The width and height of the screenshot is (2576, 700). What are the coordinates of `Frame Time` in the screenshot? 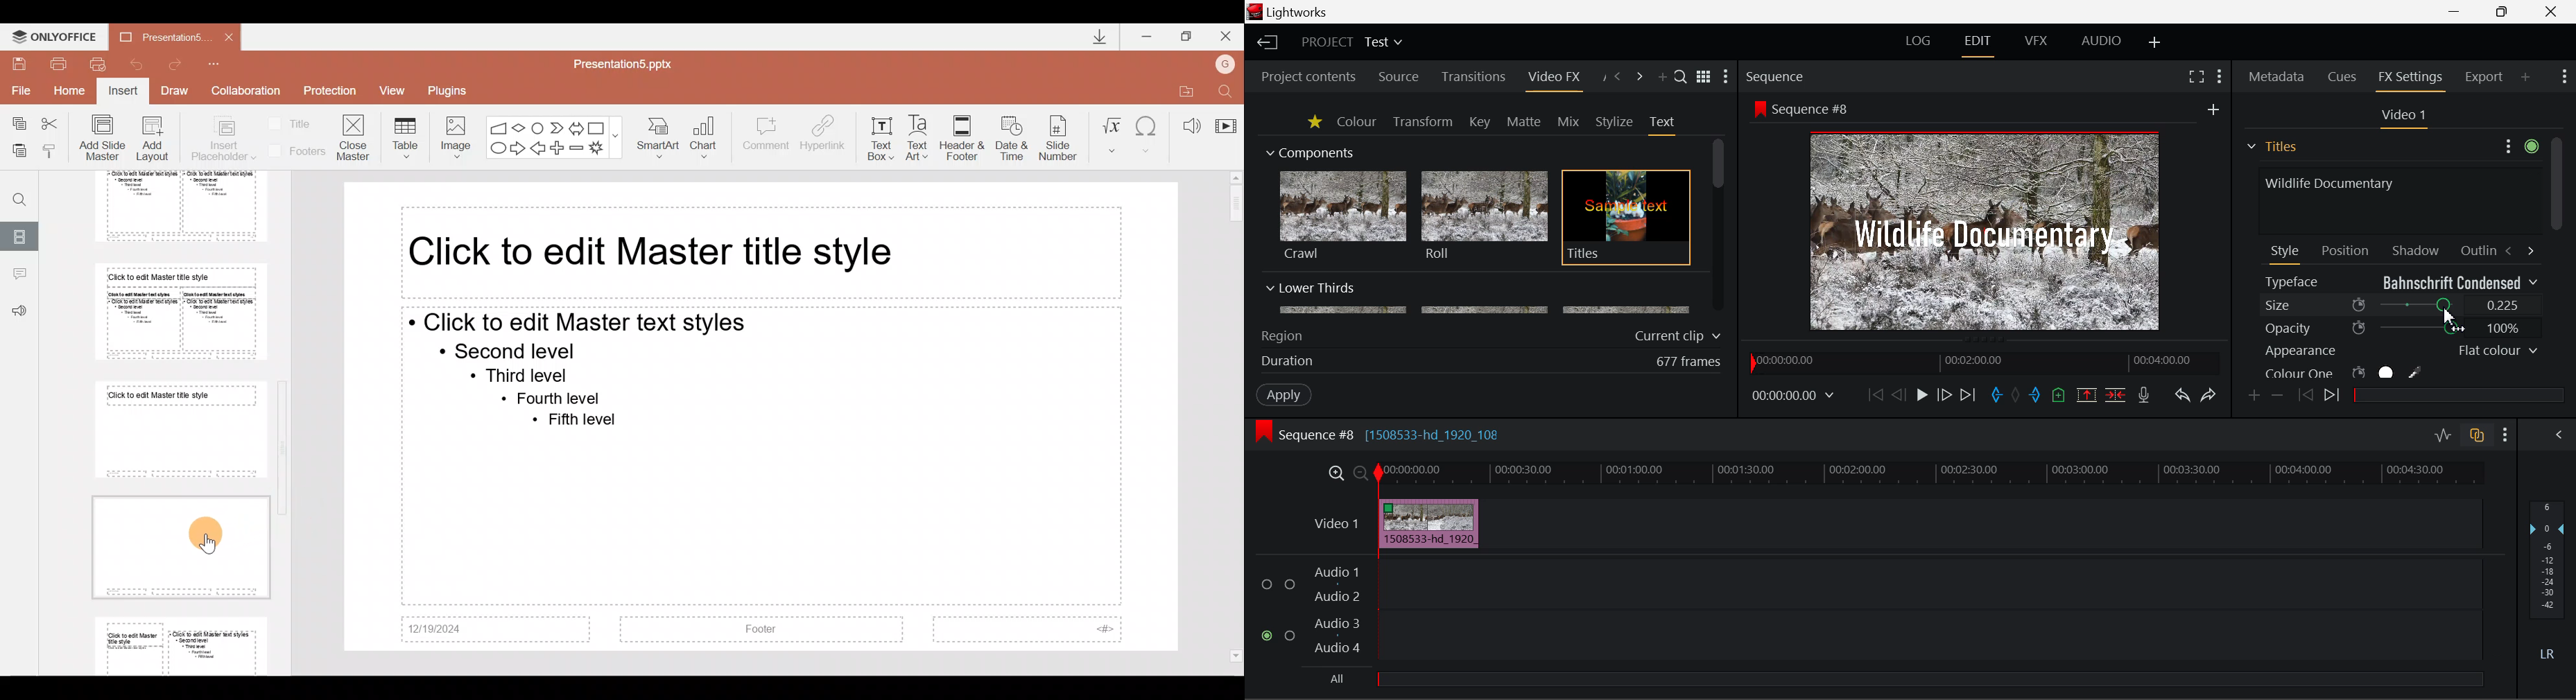 It's located at (1794, 397).